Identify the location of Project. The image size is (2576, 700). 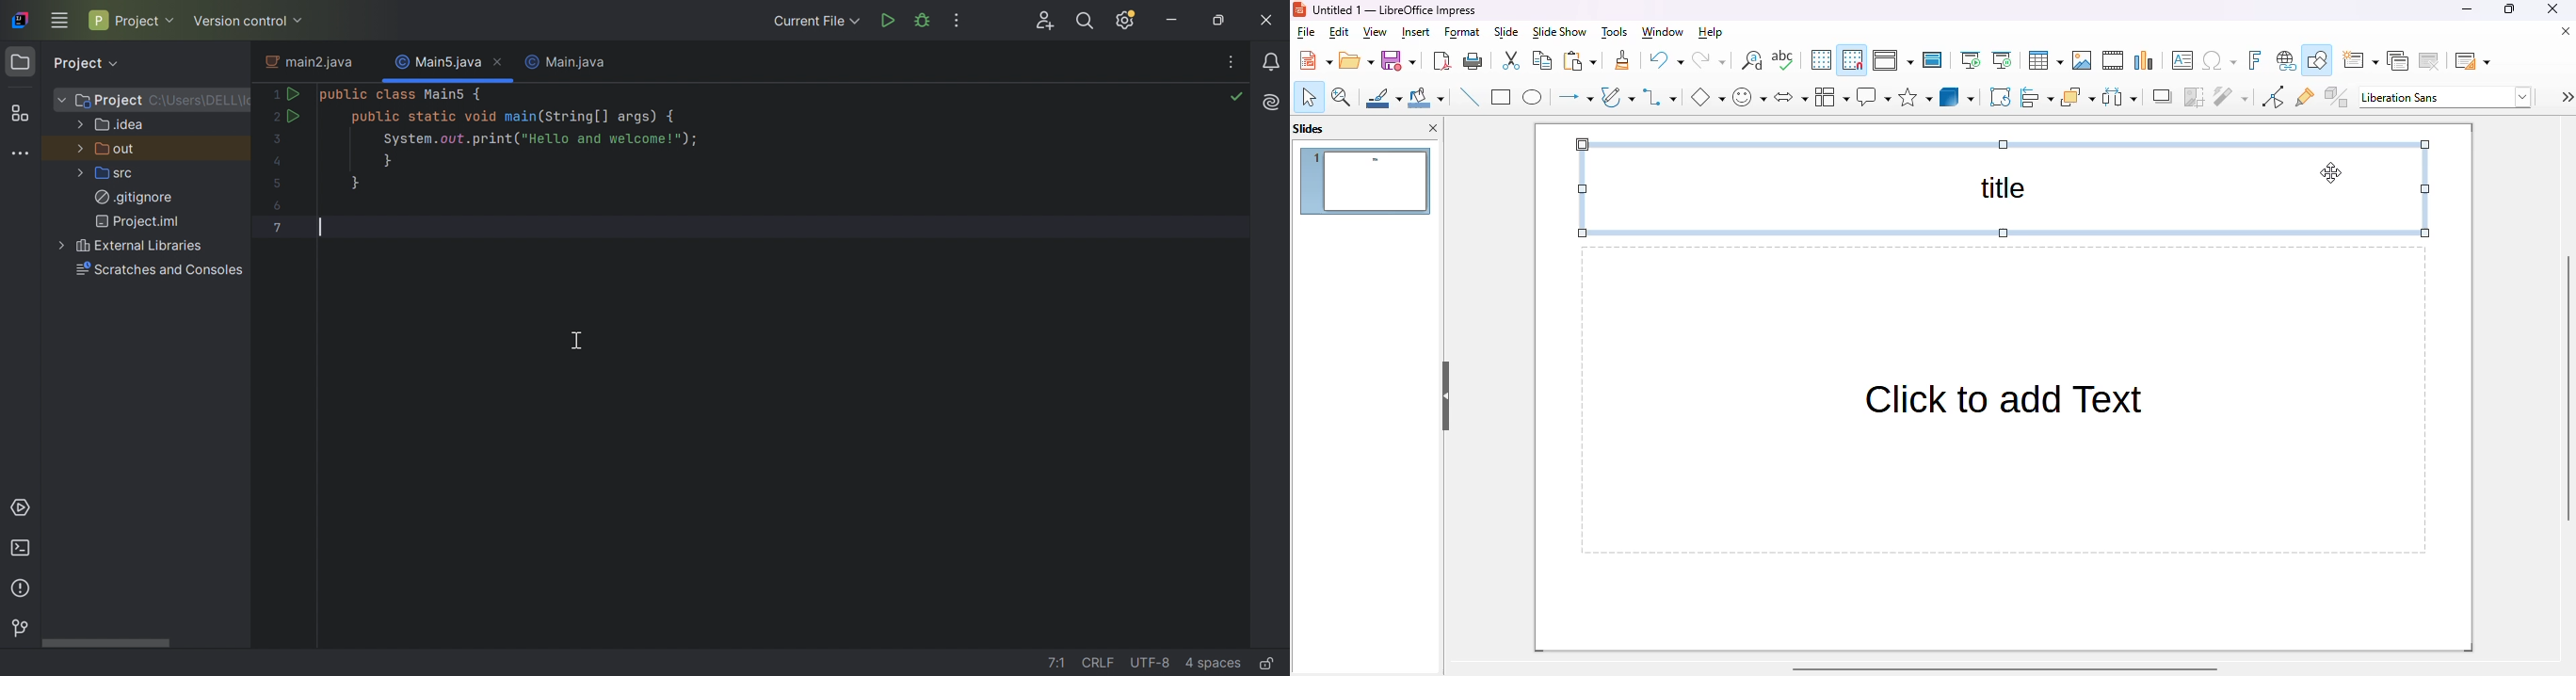
(91, 62).